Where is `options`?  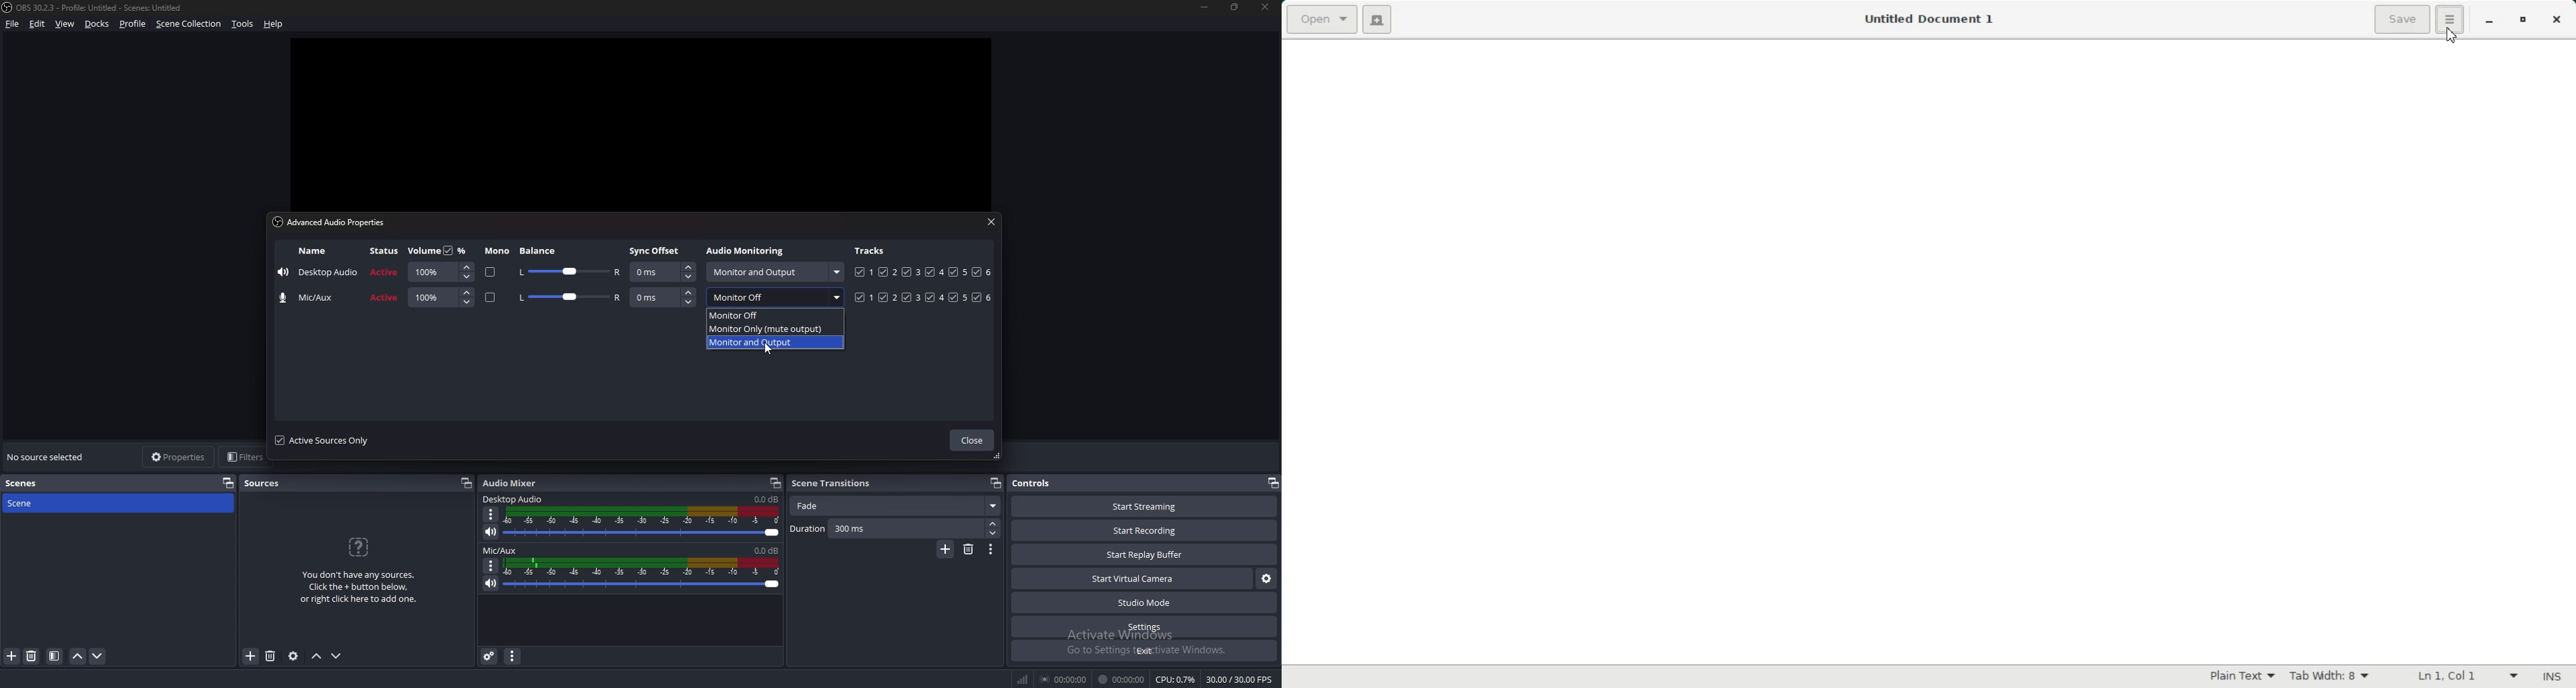 options is located at coordinates (491, 566).